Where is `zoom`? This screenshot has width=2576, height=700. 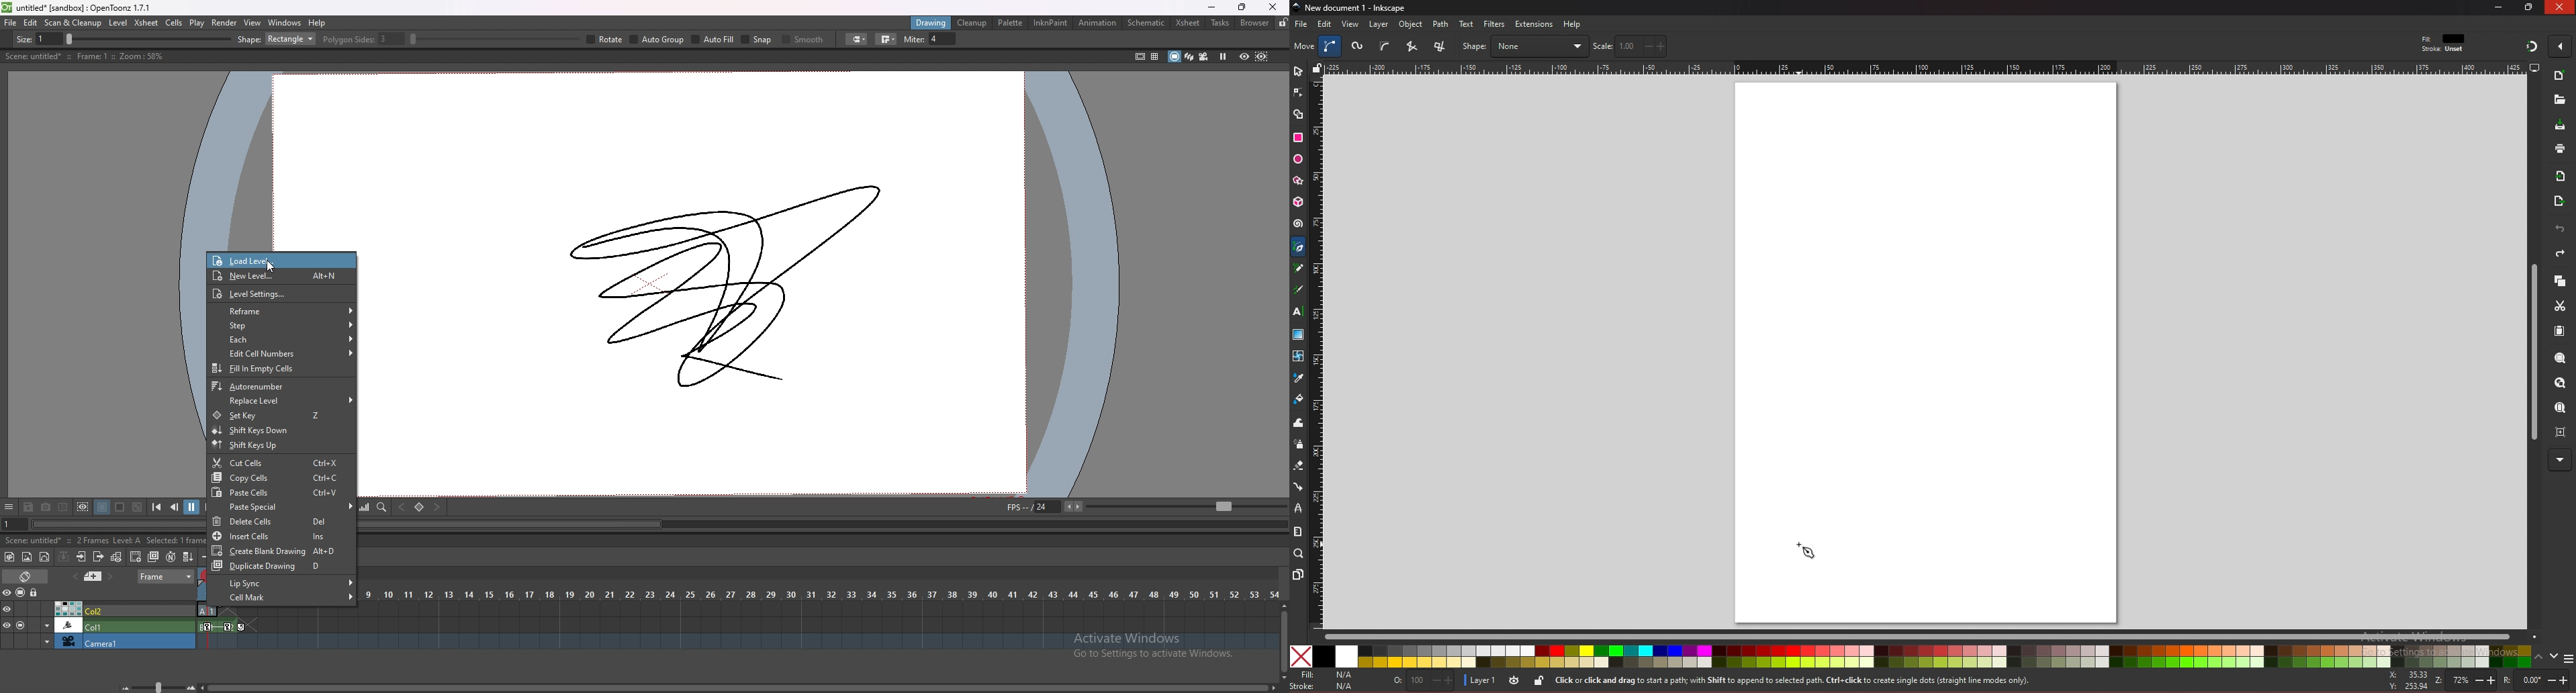 zoom is located at coordinates (2464, 681).